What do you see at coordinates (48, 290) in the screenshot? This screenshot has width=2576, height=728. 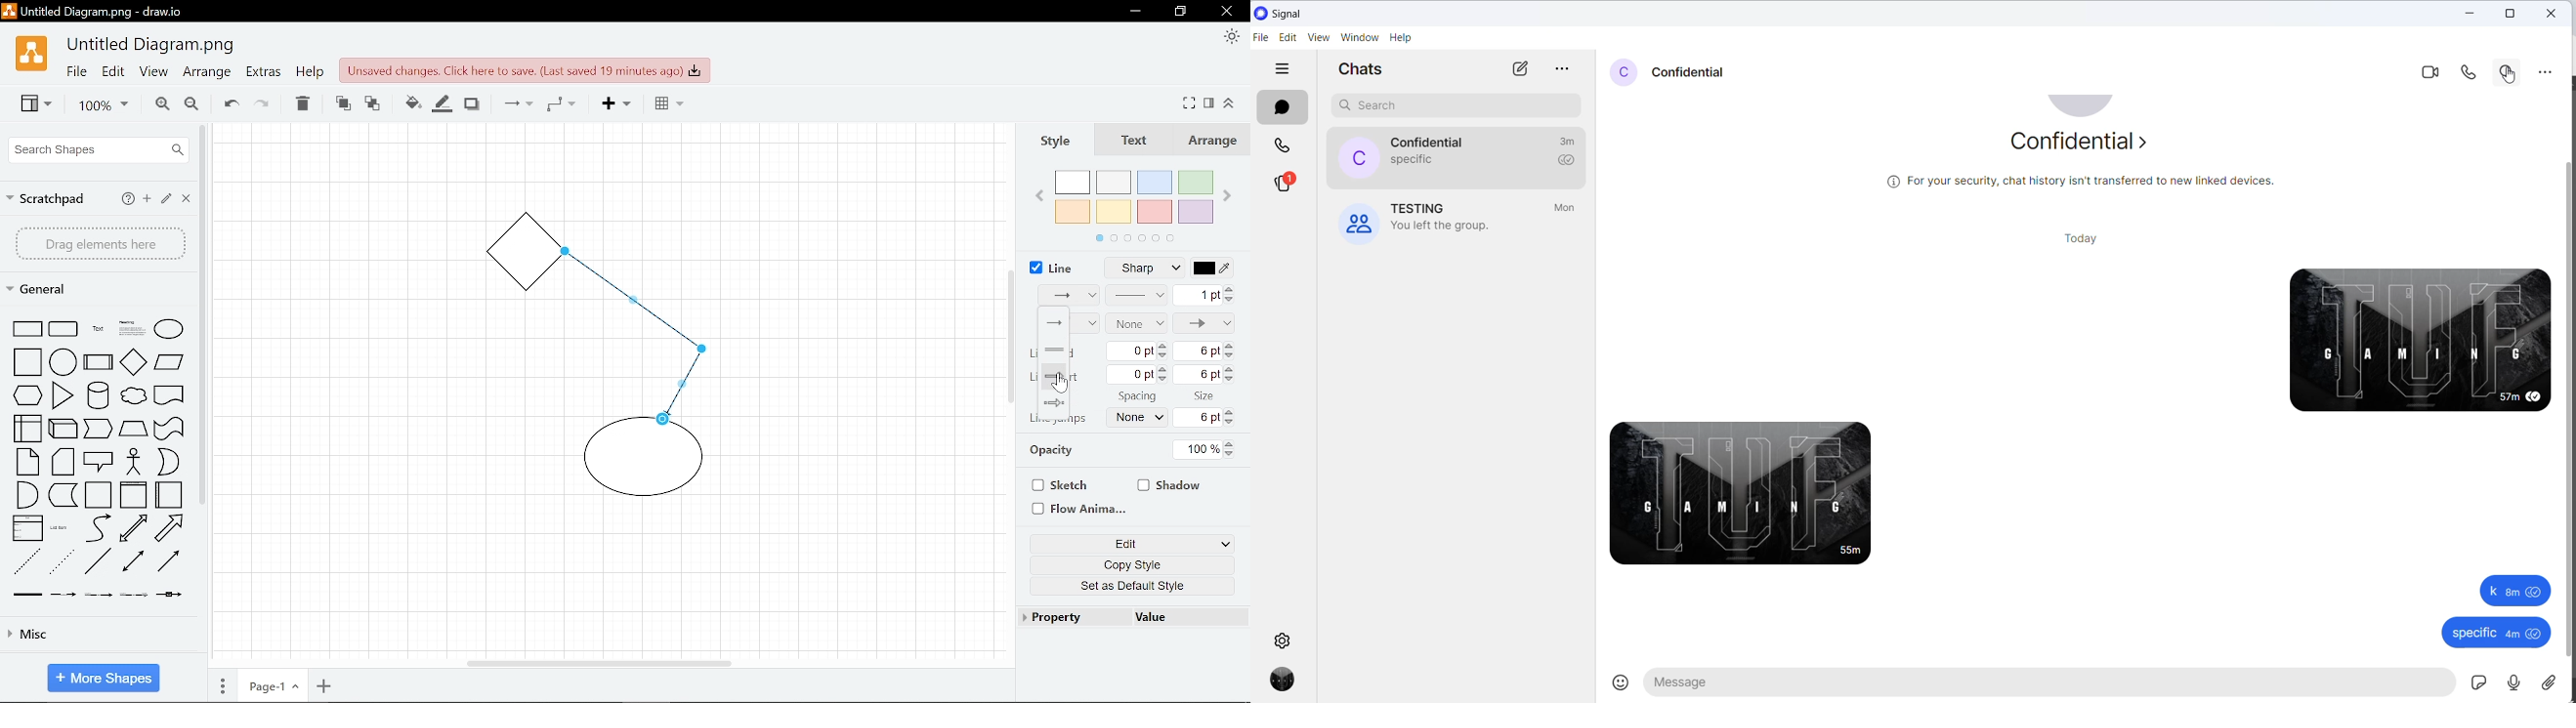 I see `General shapes` at bounding box center [48, 290].